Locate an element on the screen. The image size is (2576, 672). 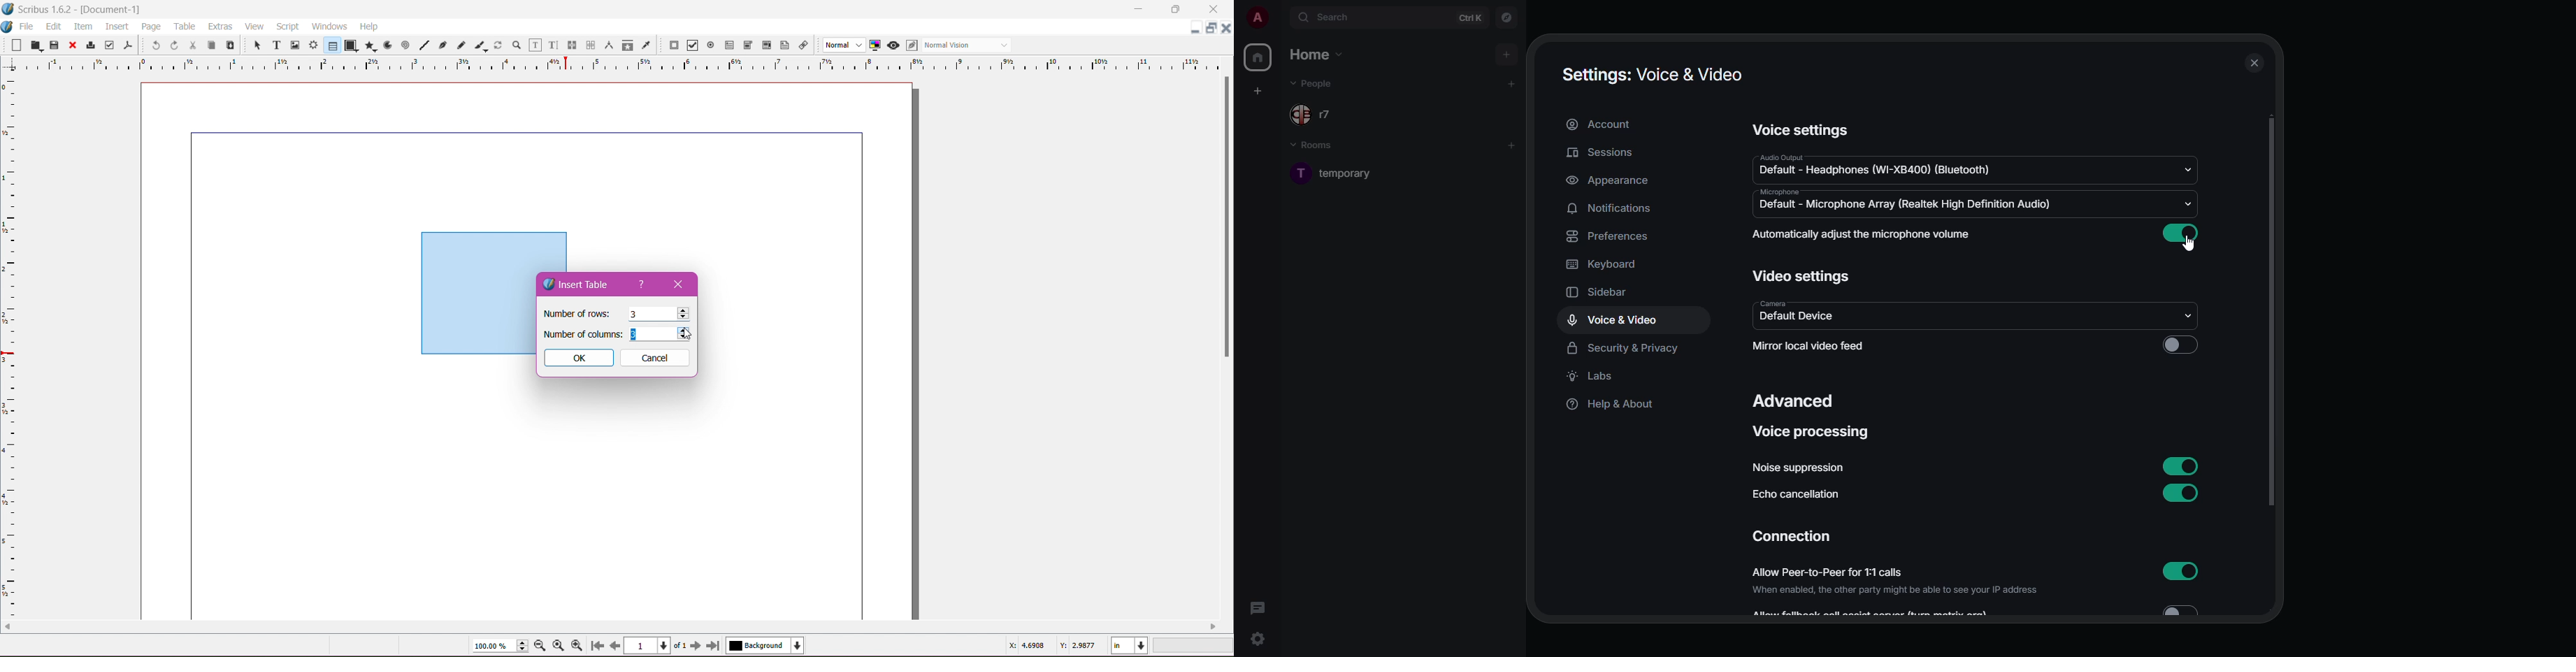
Eye Dropper is located at coordinates (646, 45).